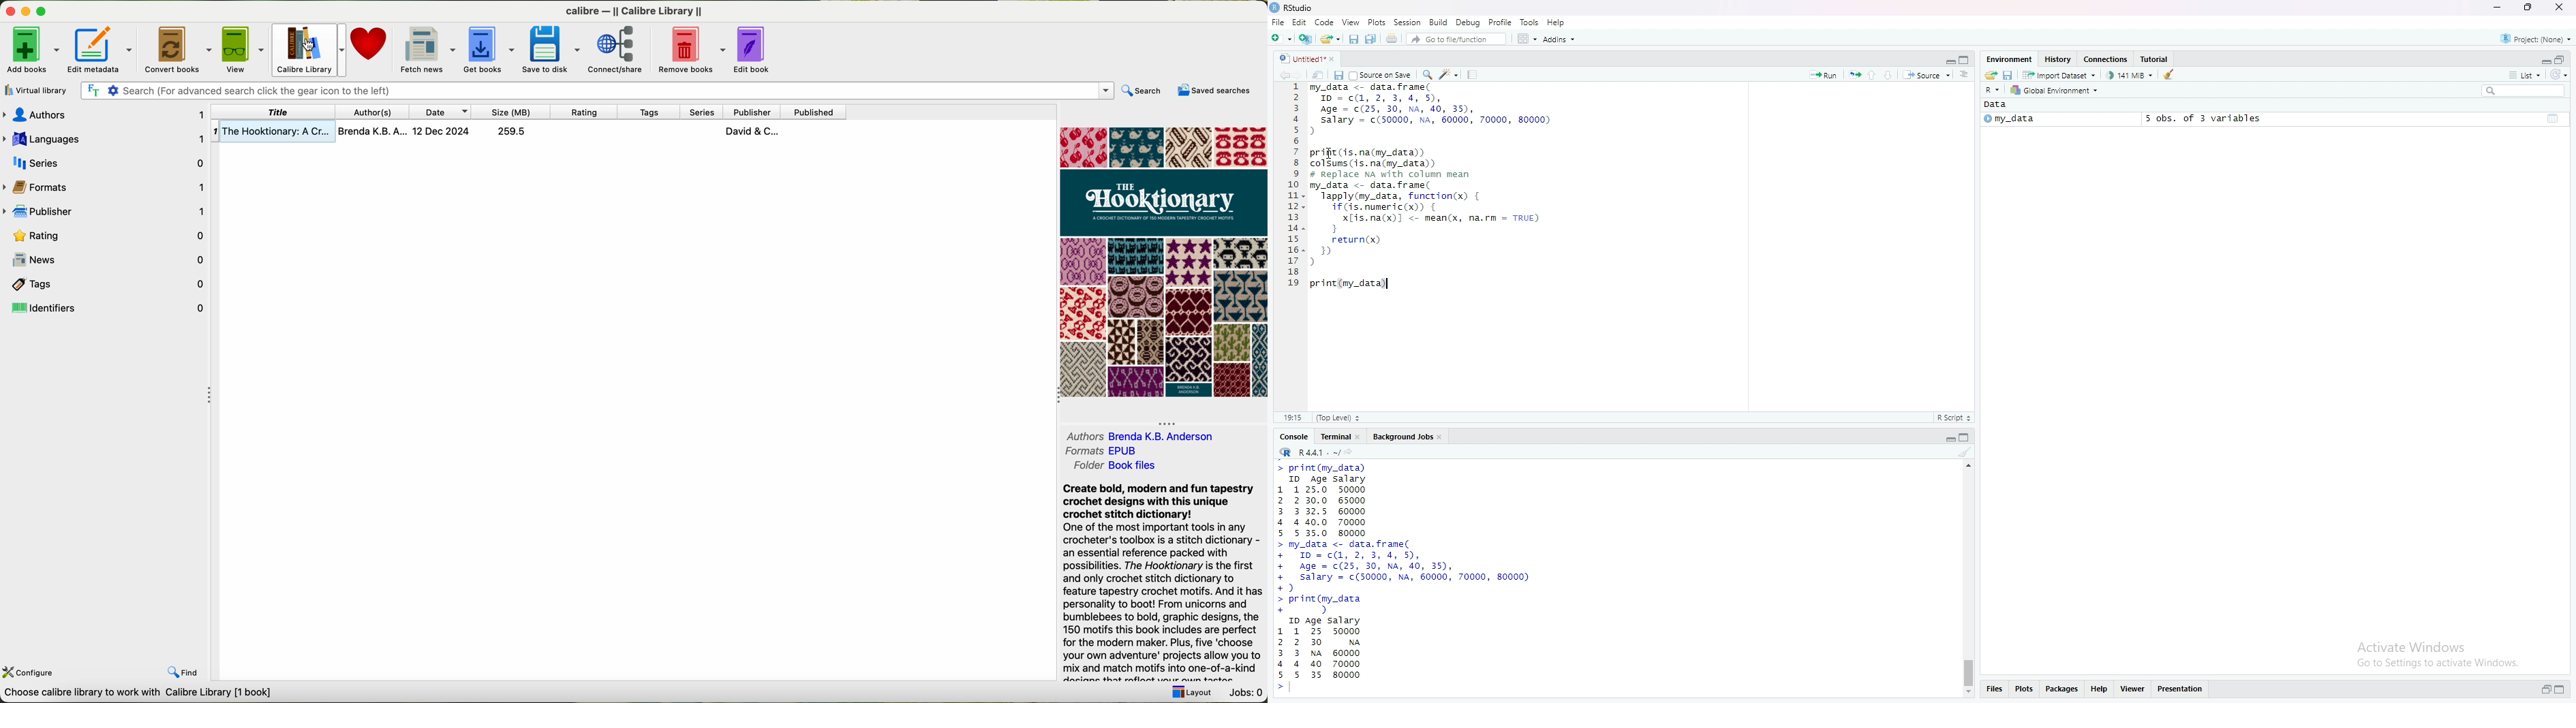 Image resolution: width=2576 pixels, height=728 pixels. Describe the element at coordinates (1993, 689) in the screenshot. I see `files` at that location.